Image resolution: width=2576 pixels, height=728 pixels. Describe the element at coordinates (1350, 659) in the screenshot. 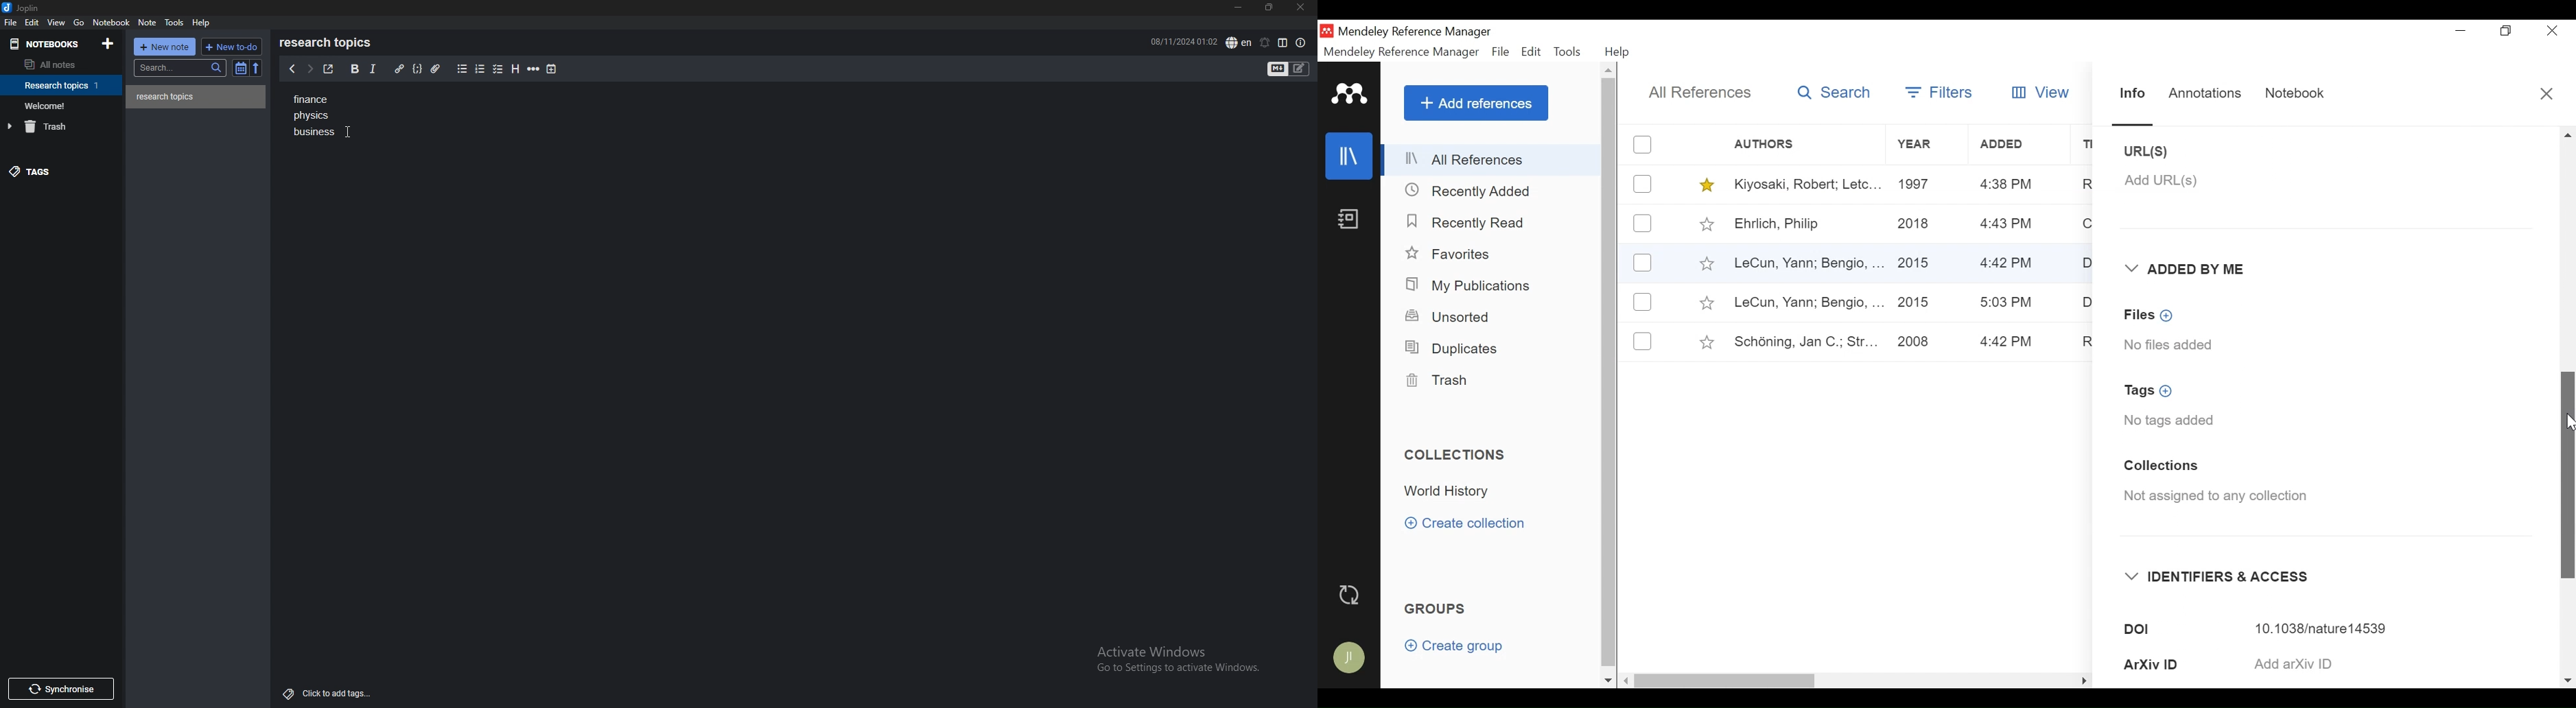

I see `Avatar` at that location.